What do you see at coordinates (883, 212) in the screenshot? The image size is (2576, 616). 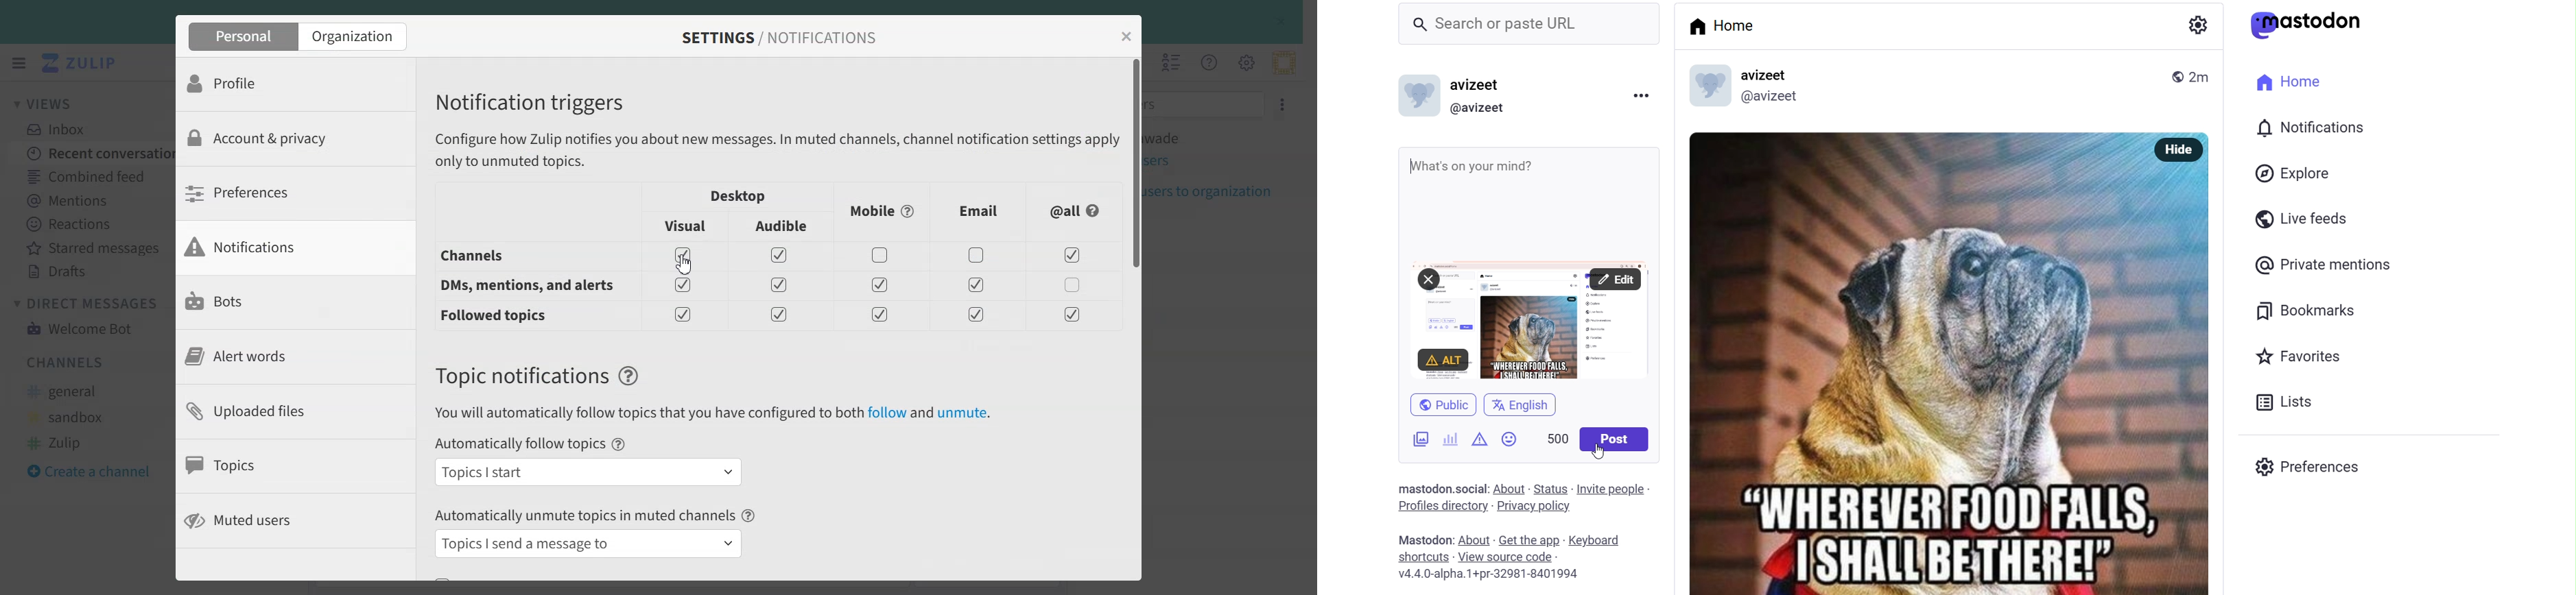 I see `Mobile` at bounding box center [883, 212].